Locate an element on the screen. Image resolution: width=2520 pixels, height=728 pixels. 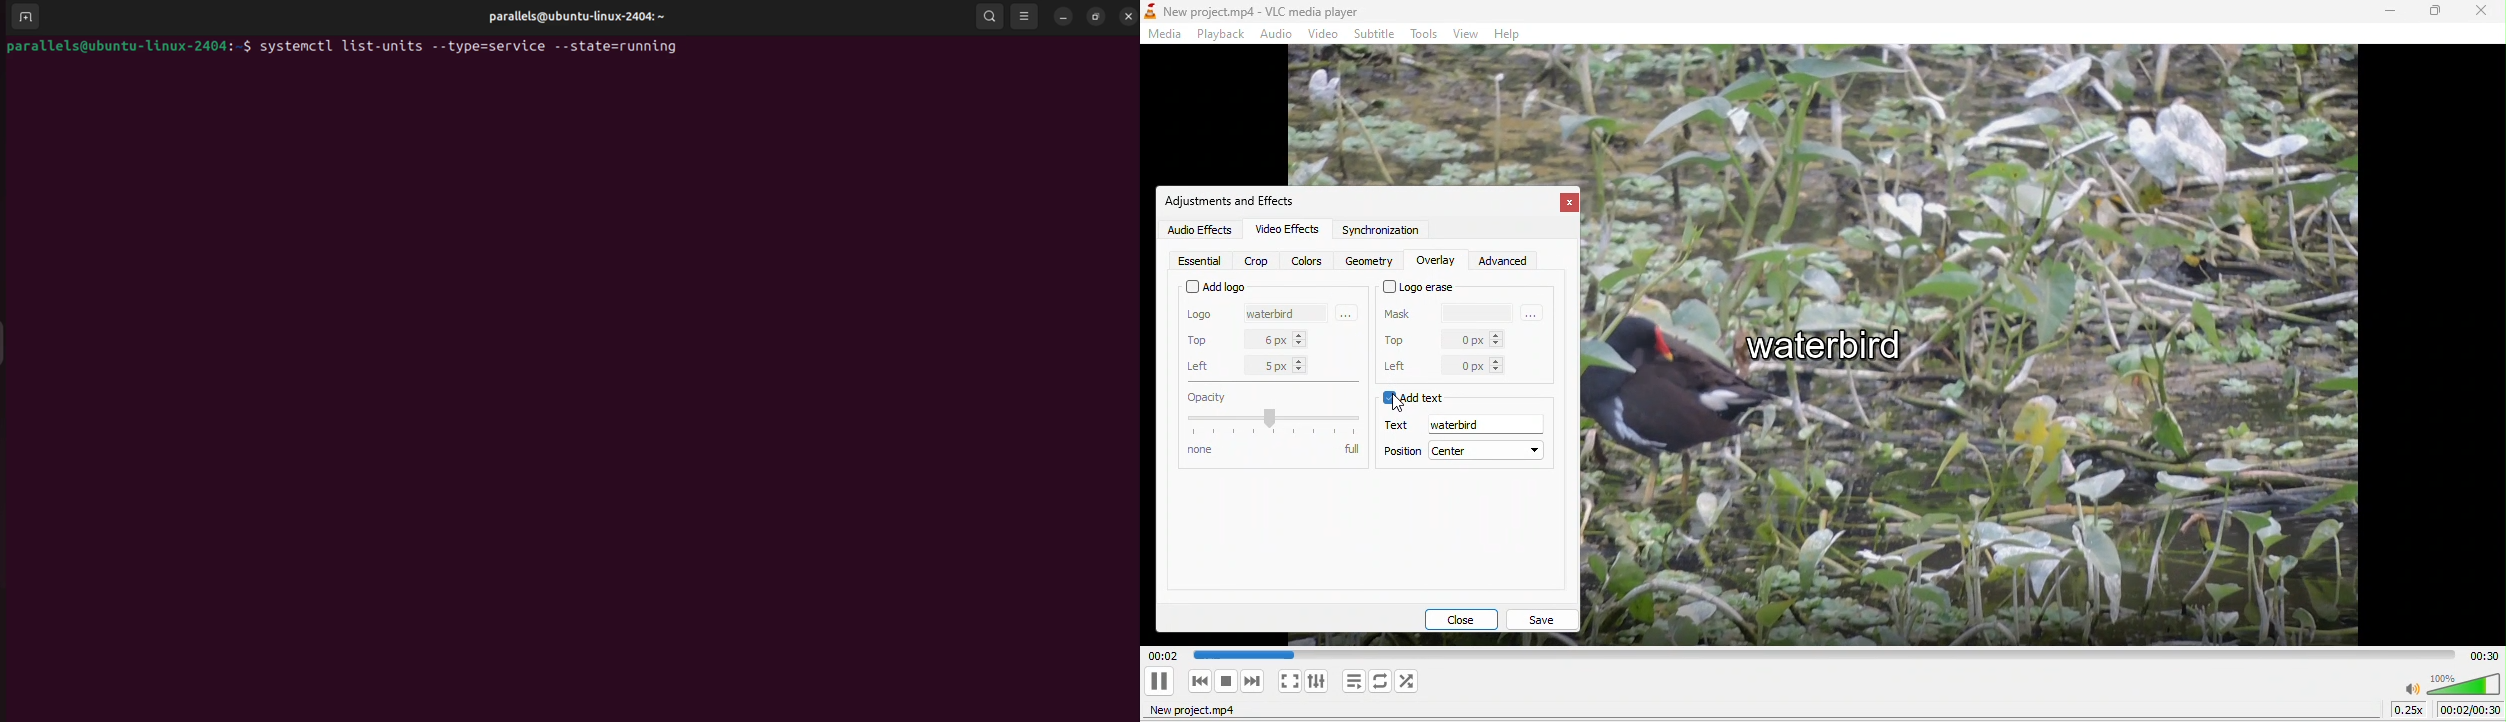
audio effect is located at coordinates (1196, 230).